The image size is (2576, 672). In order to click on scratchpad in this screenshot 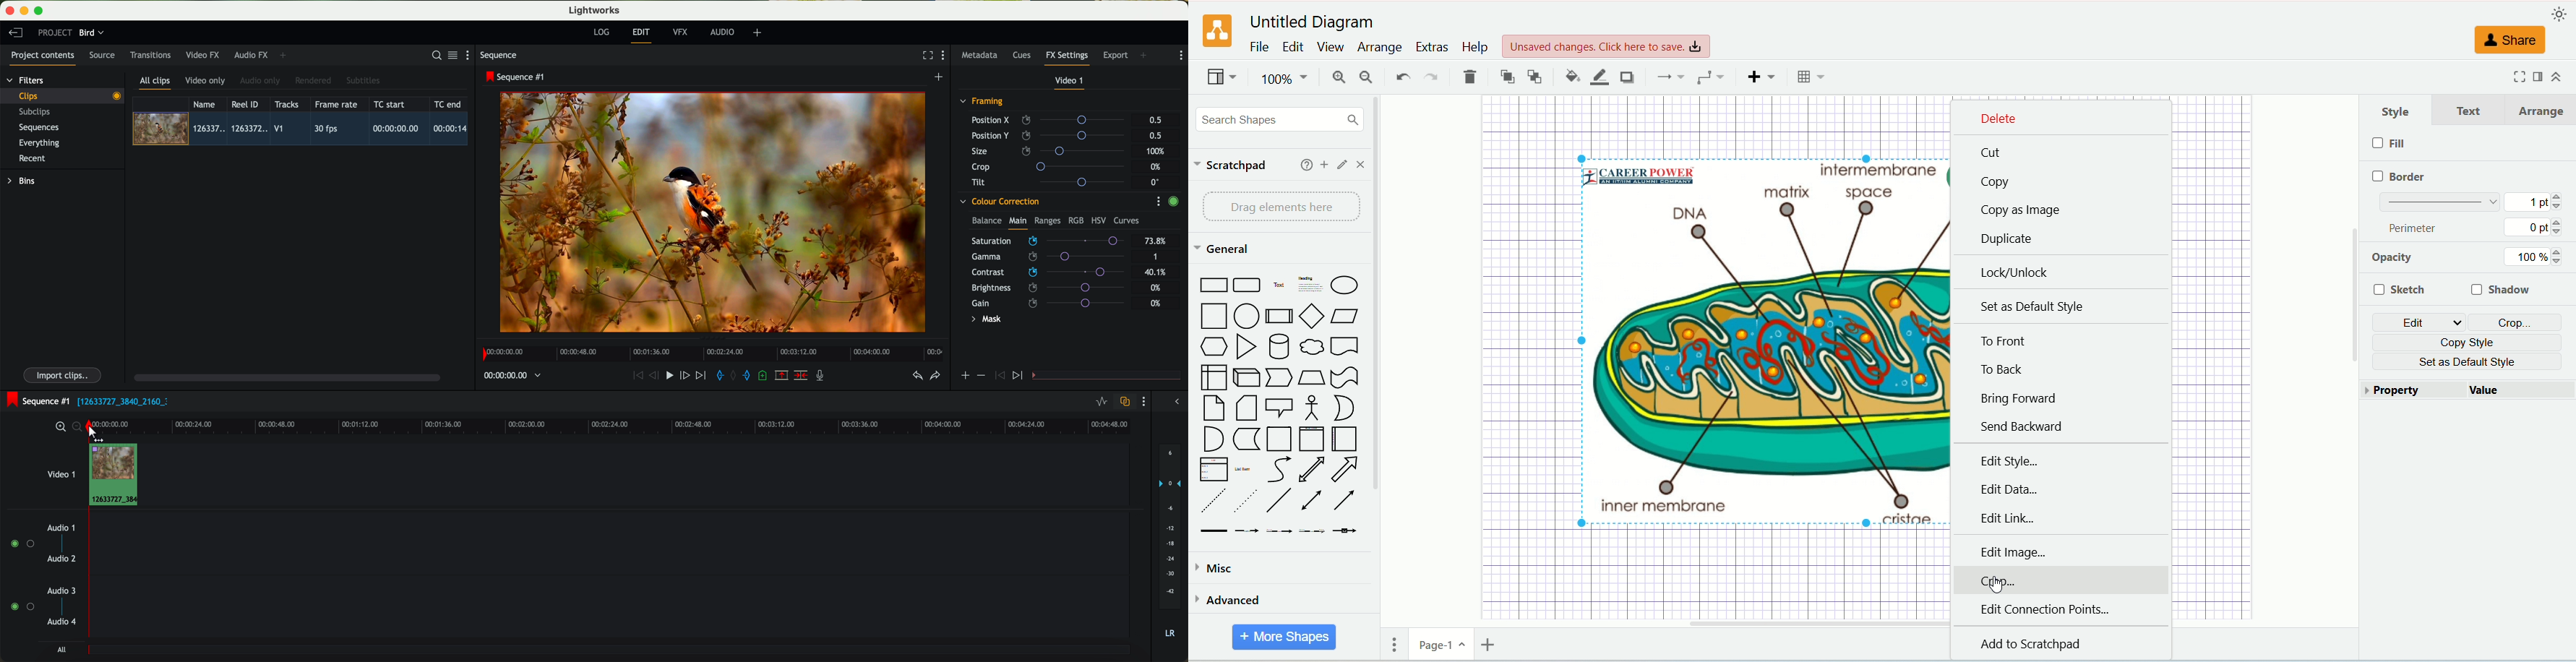, I will do `click(1232, 167)`.